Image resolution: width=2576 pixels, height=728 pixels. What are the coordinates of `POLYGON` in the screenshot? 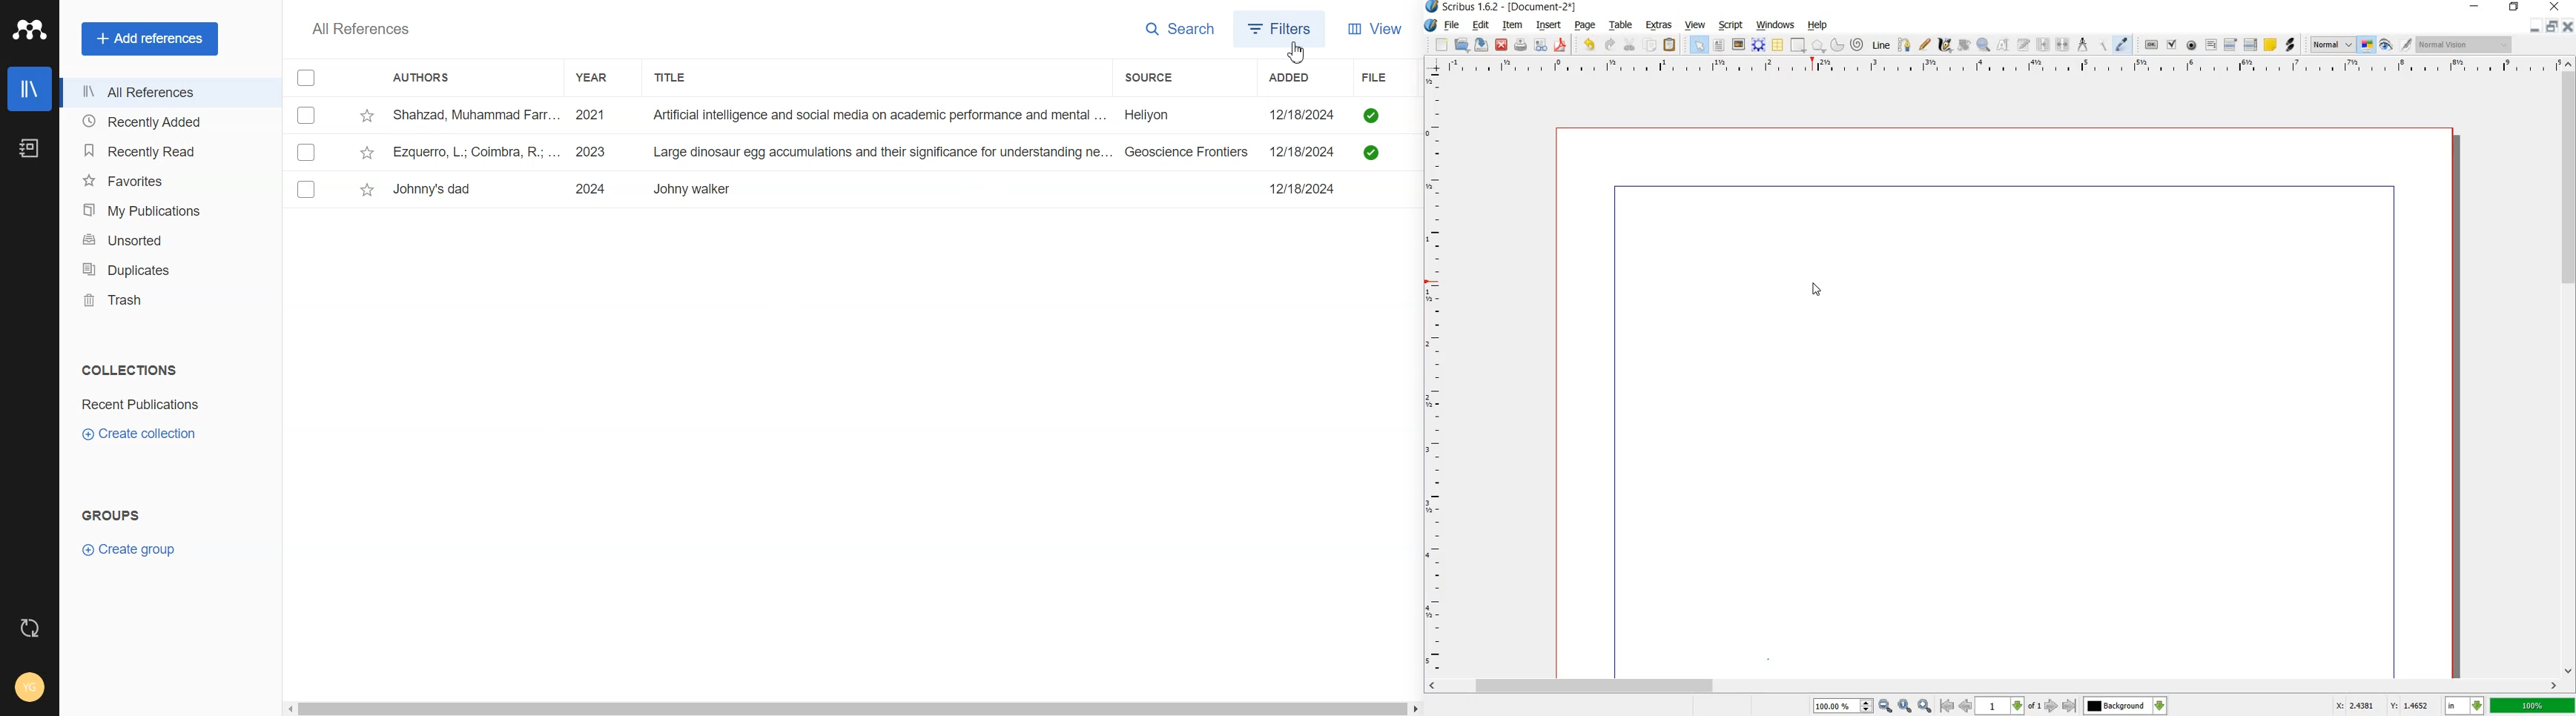 It's located at (1819, 47).